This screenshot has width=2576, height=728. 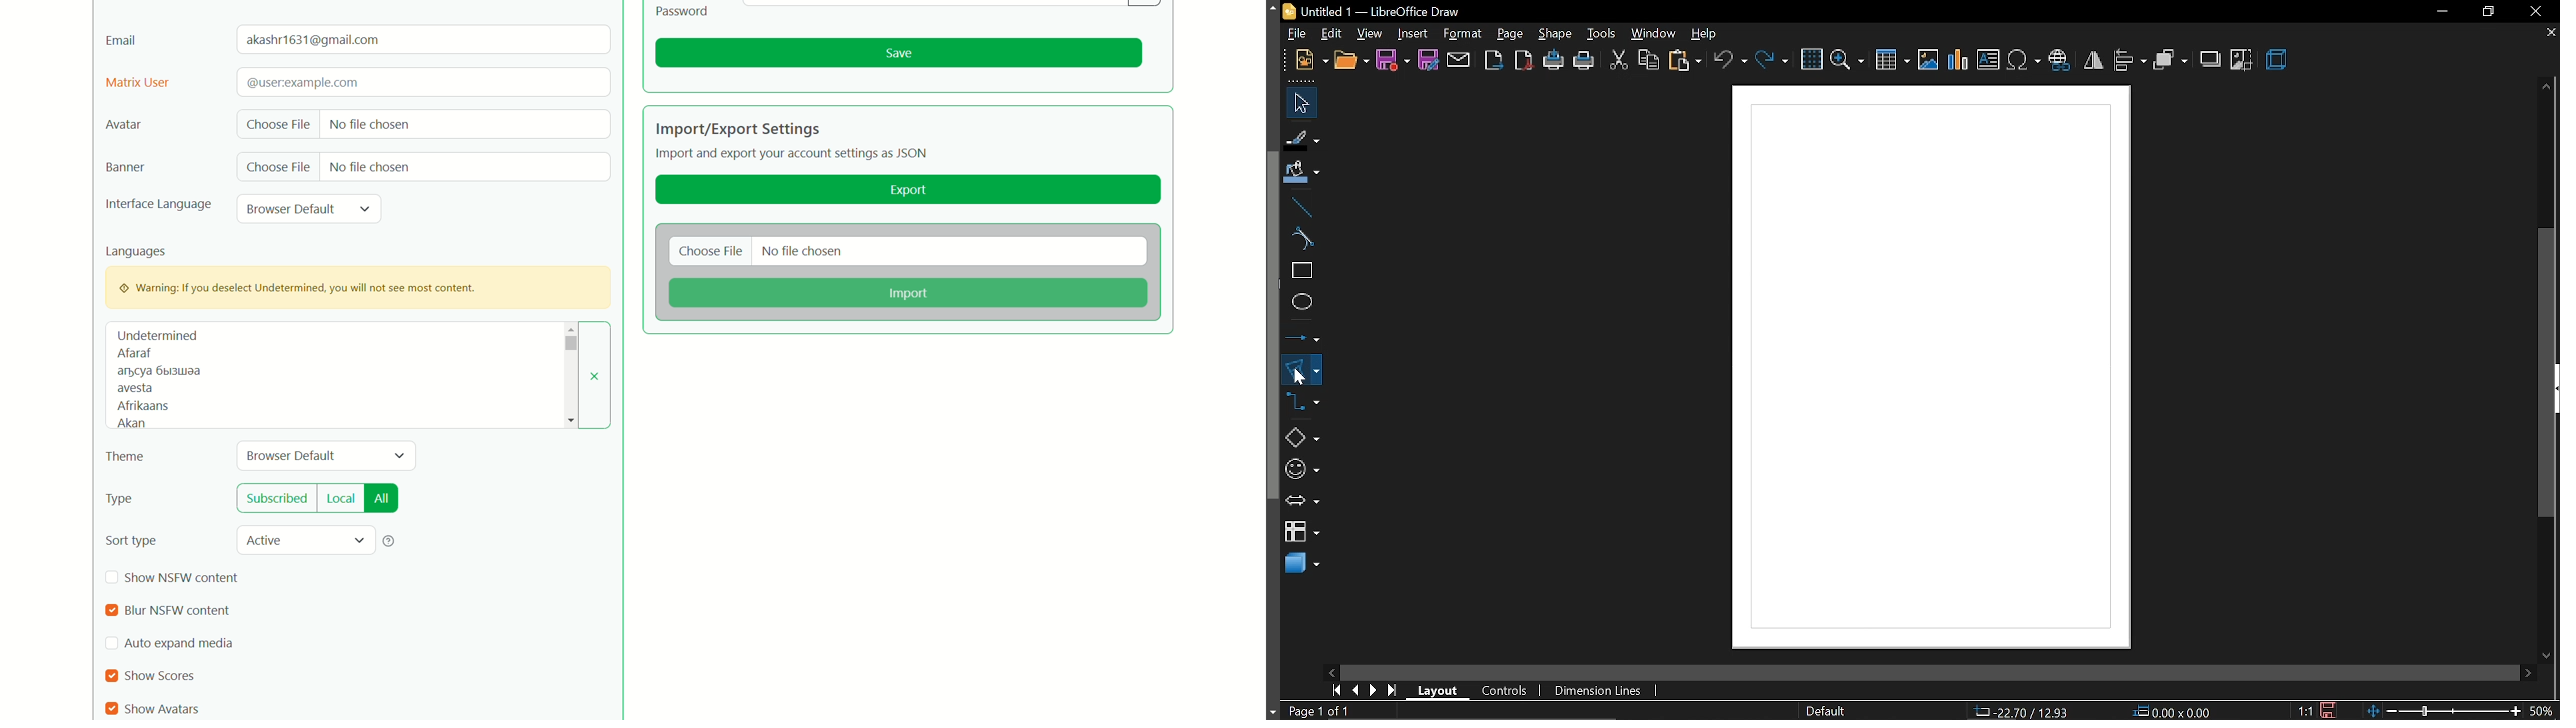 What do you see at coordinates (113, 676) in the screenshot?
I see `checkbox` at bounding box center [113, 676].